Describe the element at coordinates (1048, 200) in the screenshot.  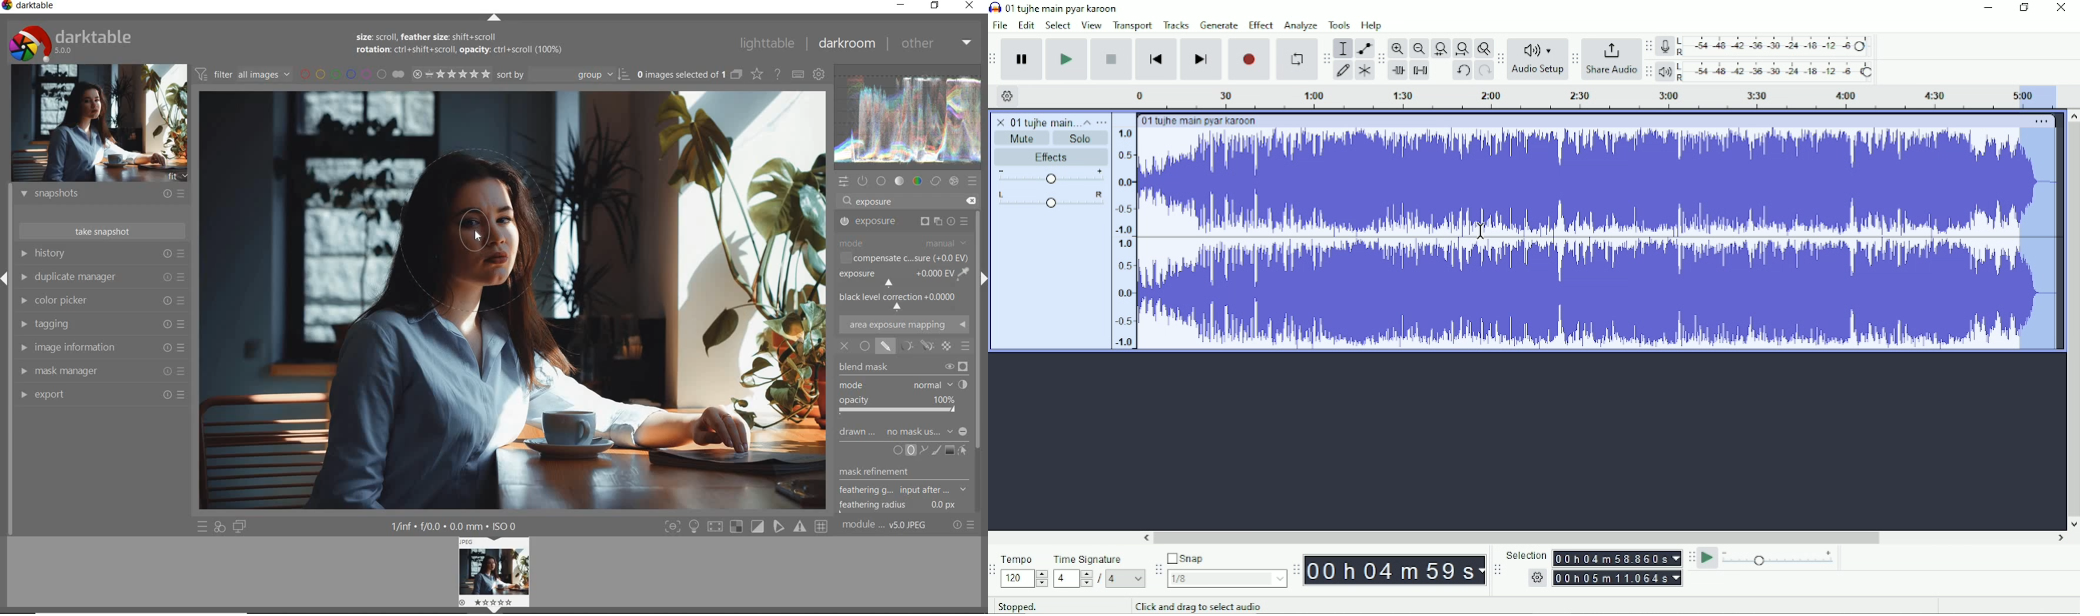
I see `Pan` at that location.